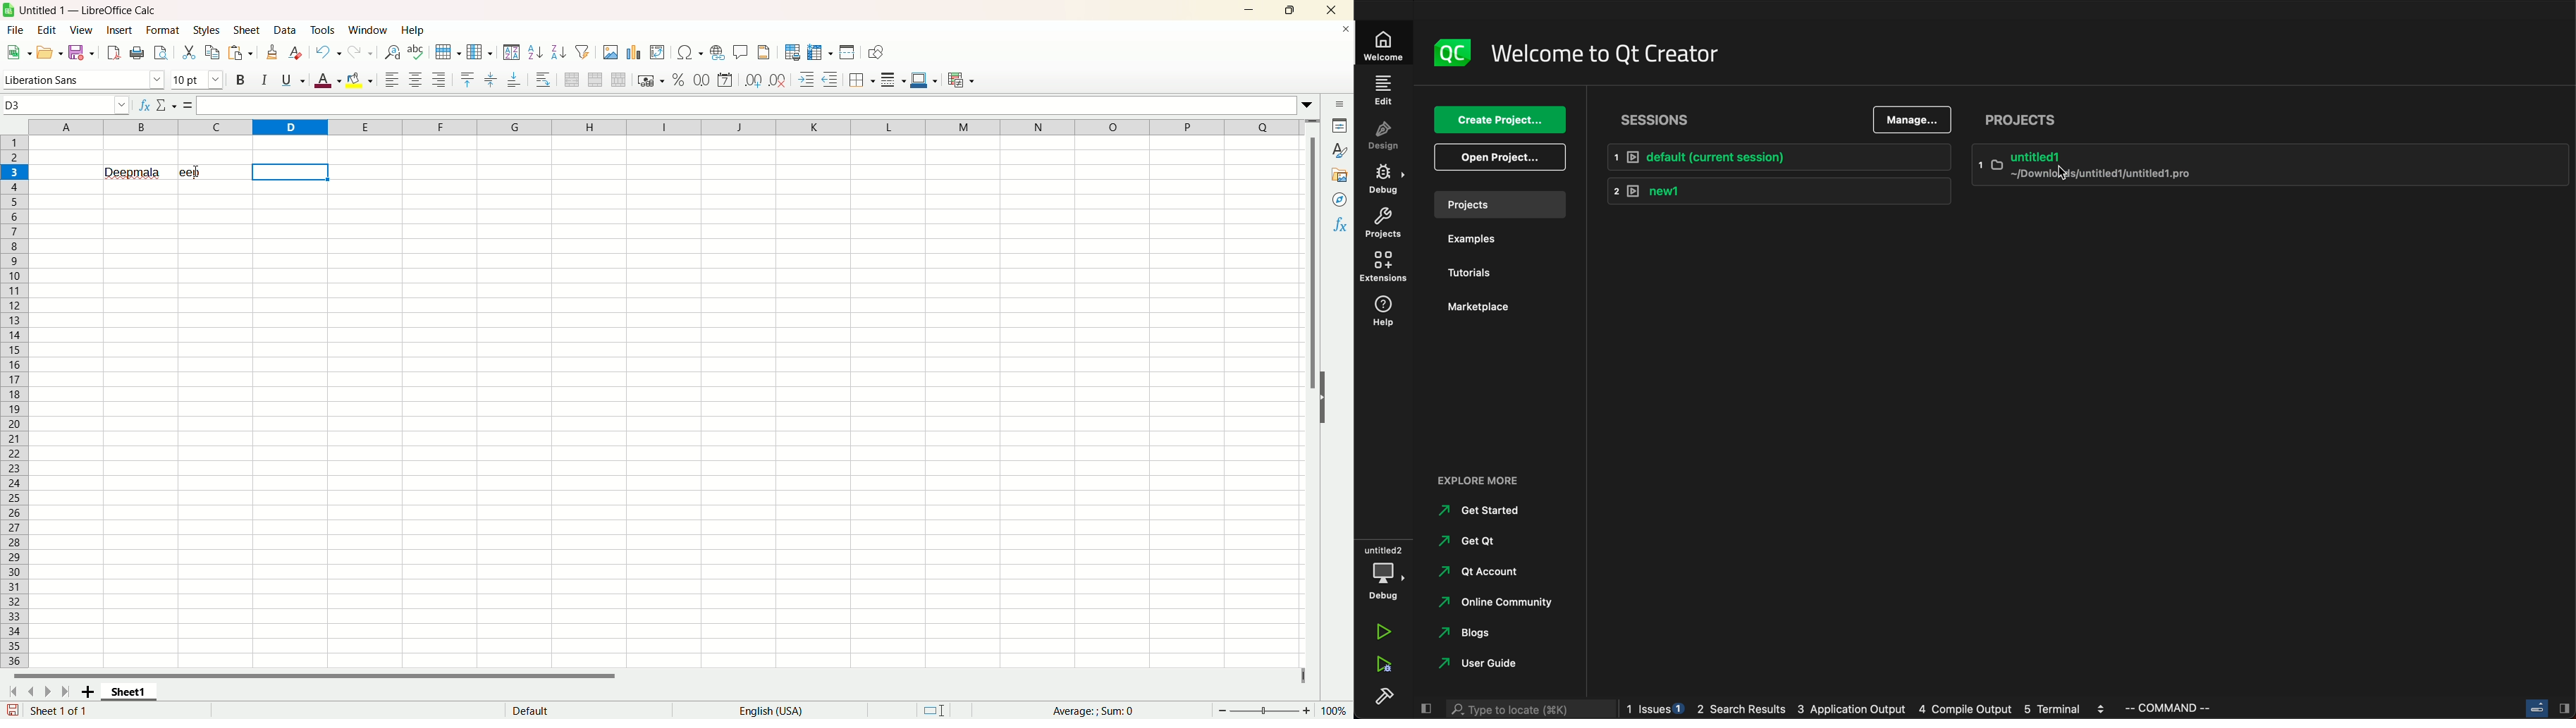 This screenshot has height=728, width=2576. What do you see at coordinates (2274, 161) in the screenshot?
I see `untitled2` at bounding box center [2274, 161].